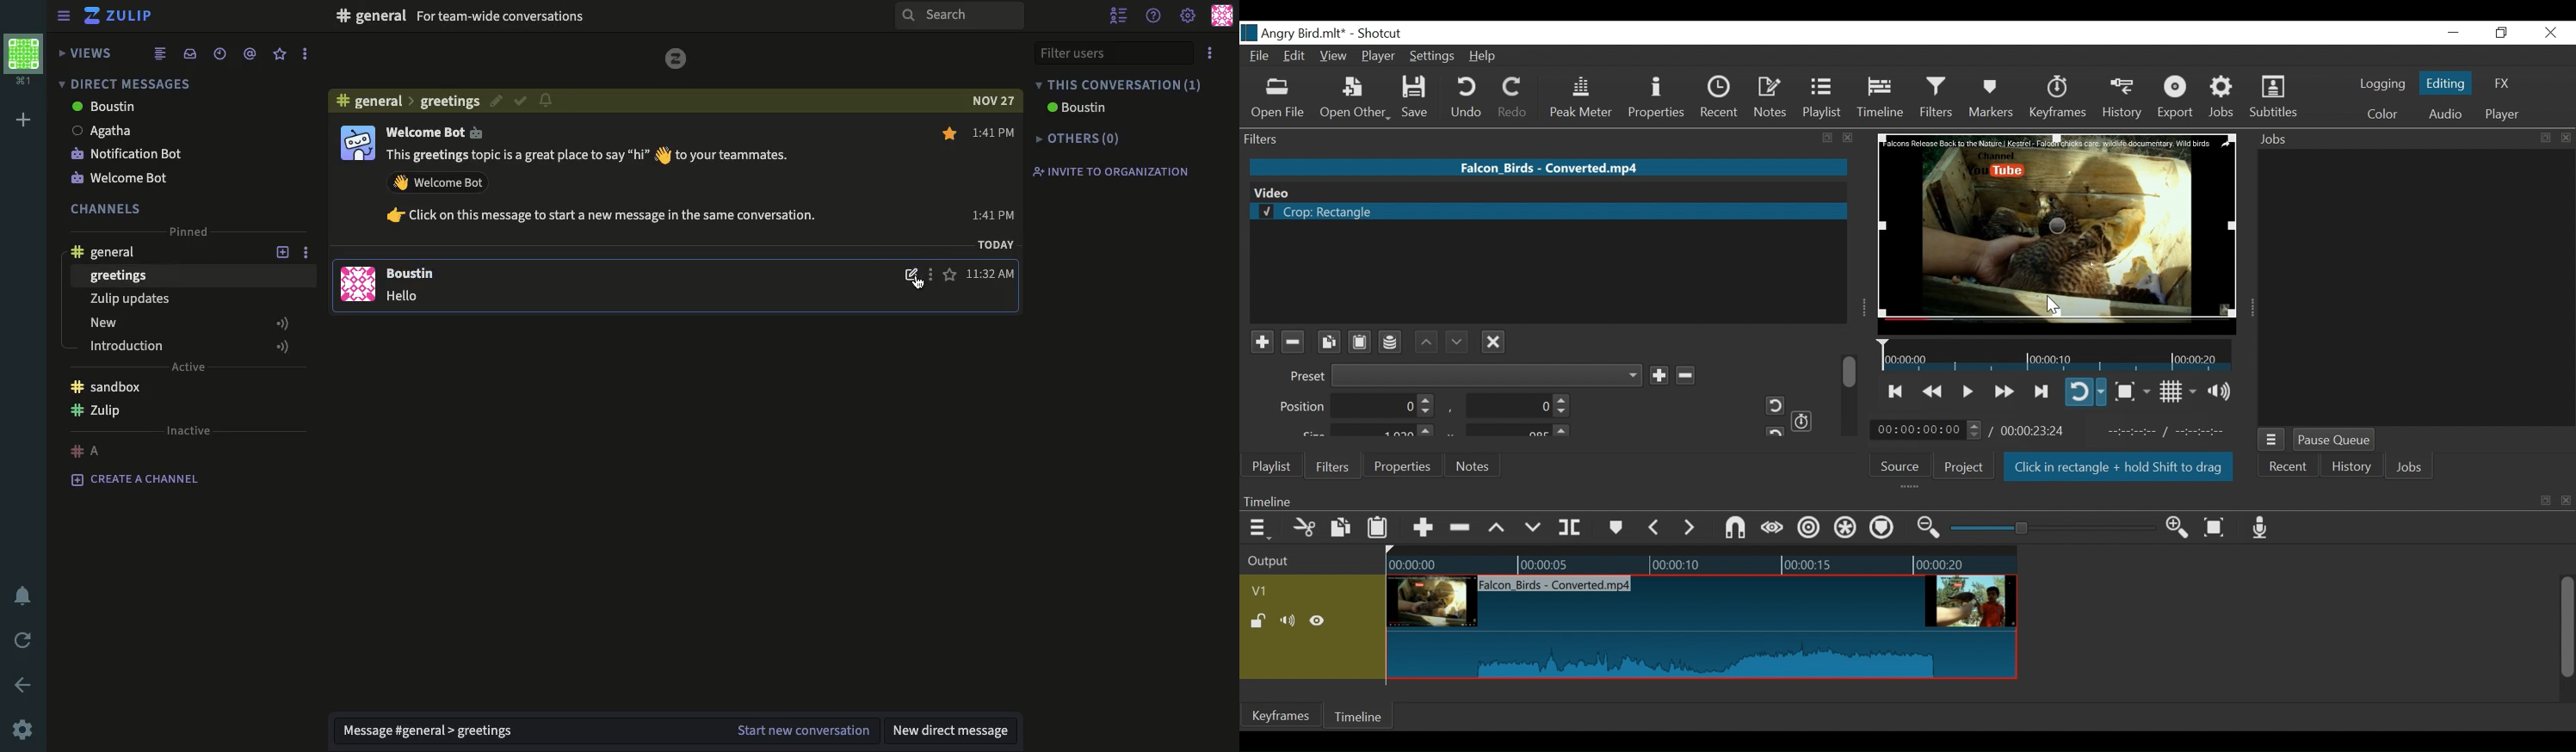  I want to click on Save, so click(1420, 97).